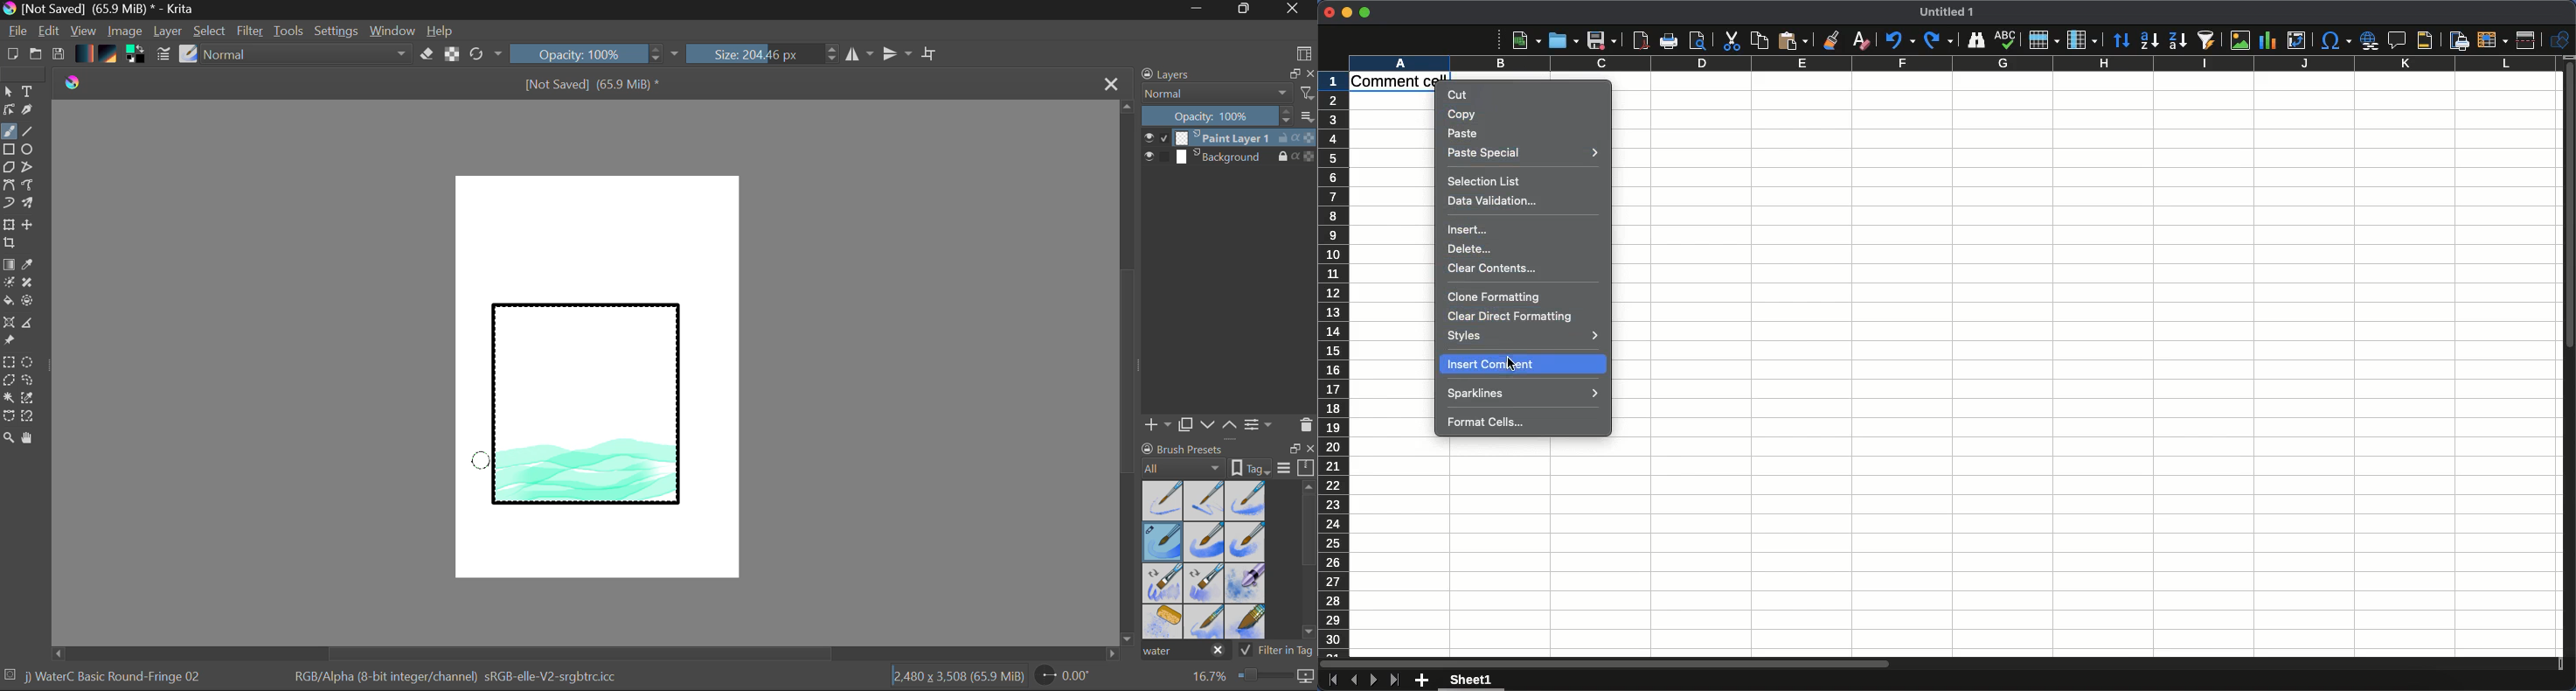 This screenshot has height=700, width=2576. I want to click on Scroll Bar, so click(1128, 374).